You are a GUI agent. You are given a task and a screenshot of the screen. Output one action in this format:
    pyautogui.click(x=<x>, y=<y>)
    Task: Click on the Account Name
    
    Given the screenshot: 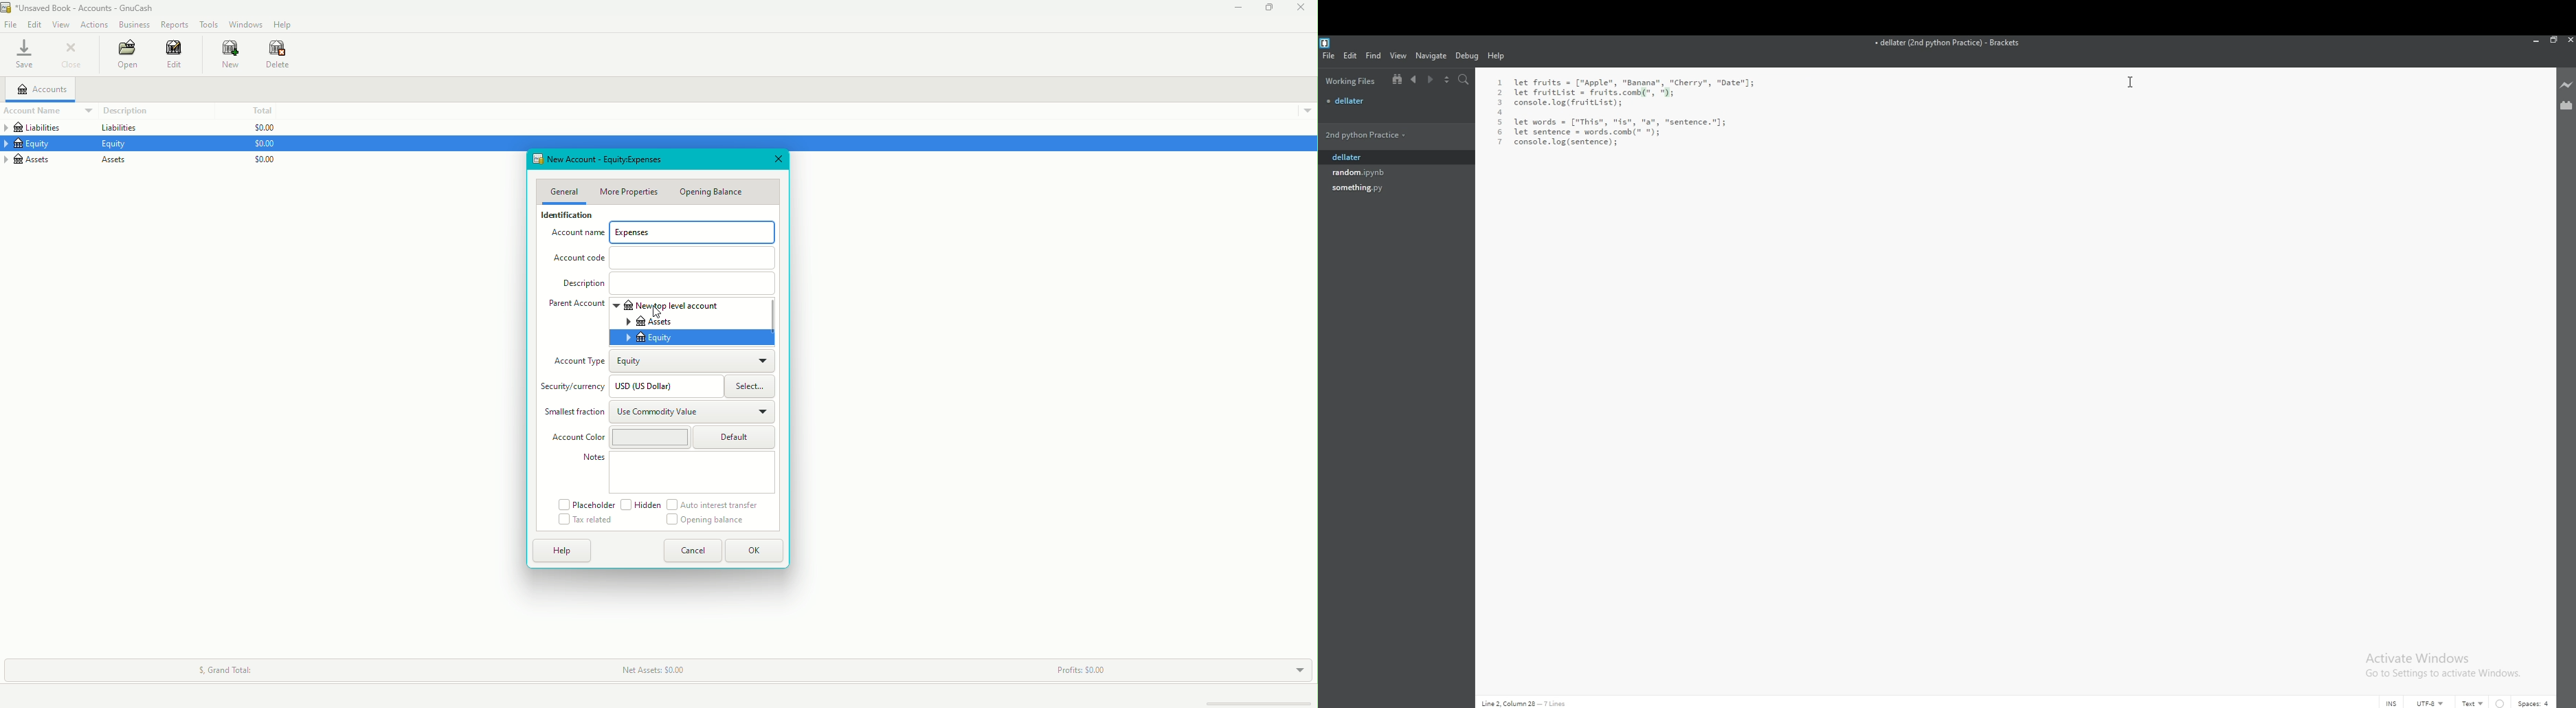 What is the action you would take?
    pyautogui.click(x=41, y=111)
    